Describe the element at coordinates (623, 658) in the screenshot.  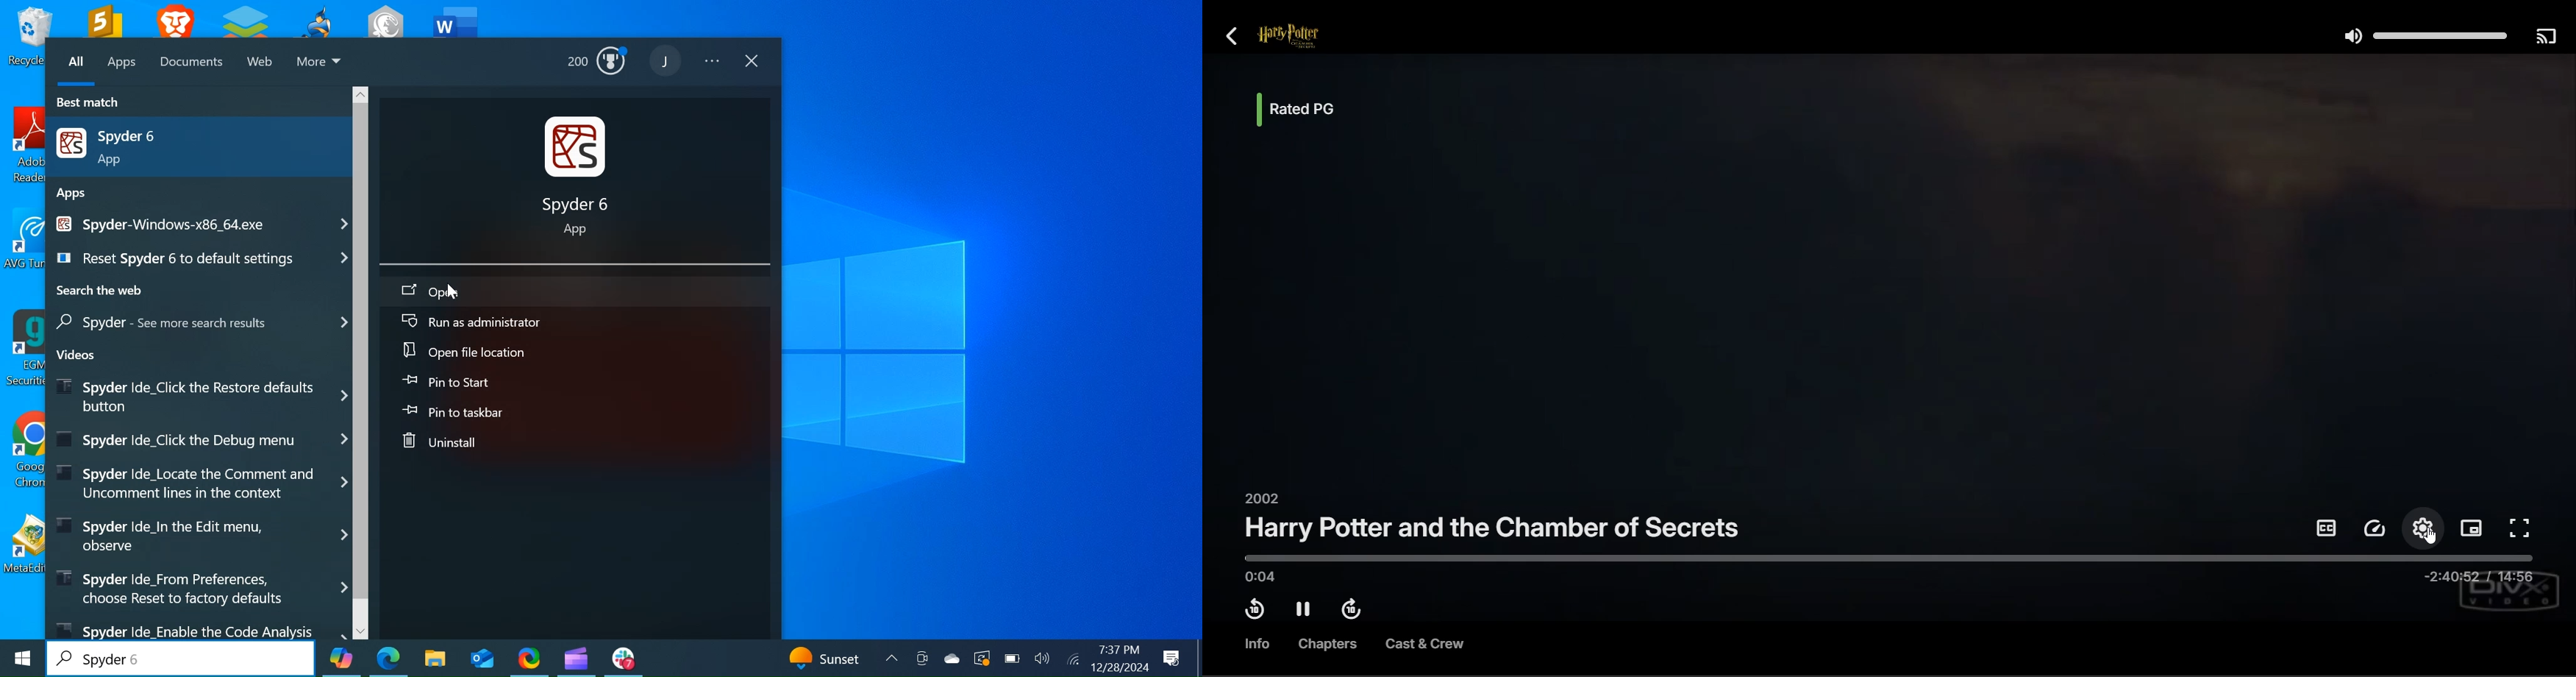
I see `Slack` at that location.